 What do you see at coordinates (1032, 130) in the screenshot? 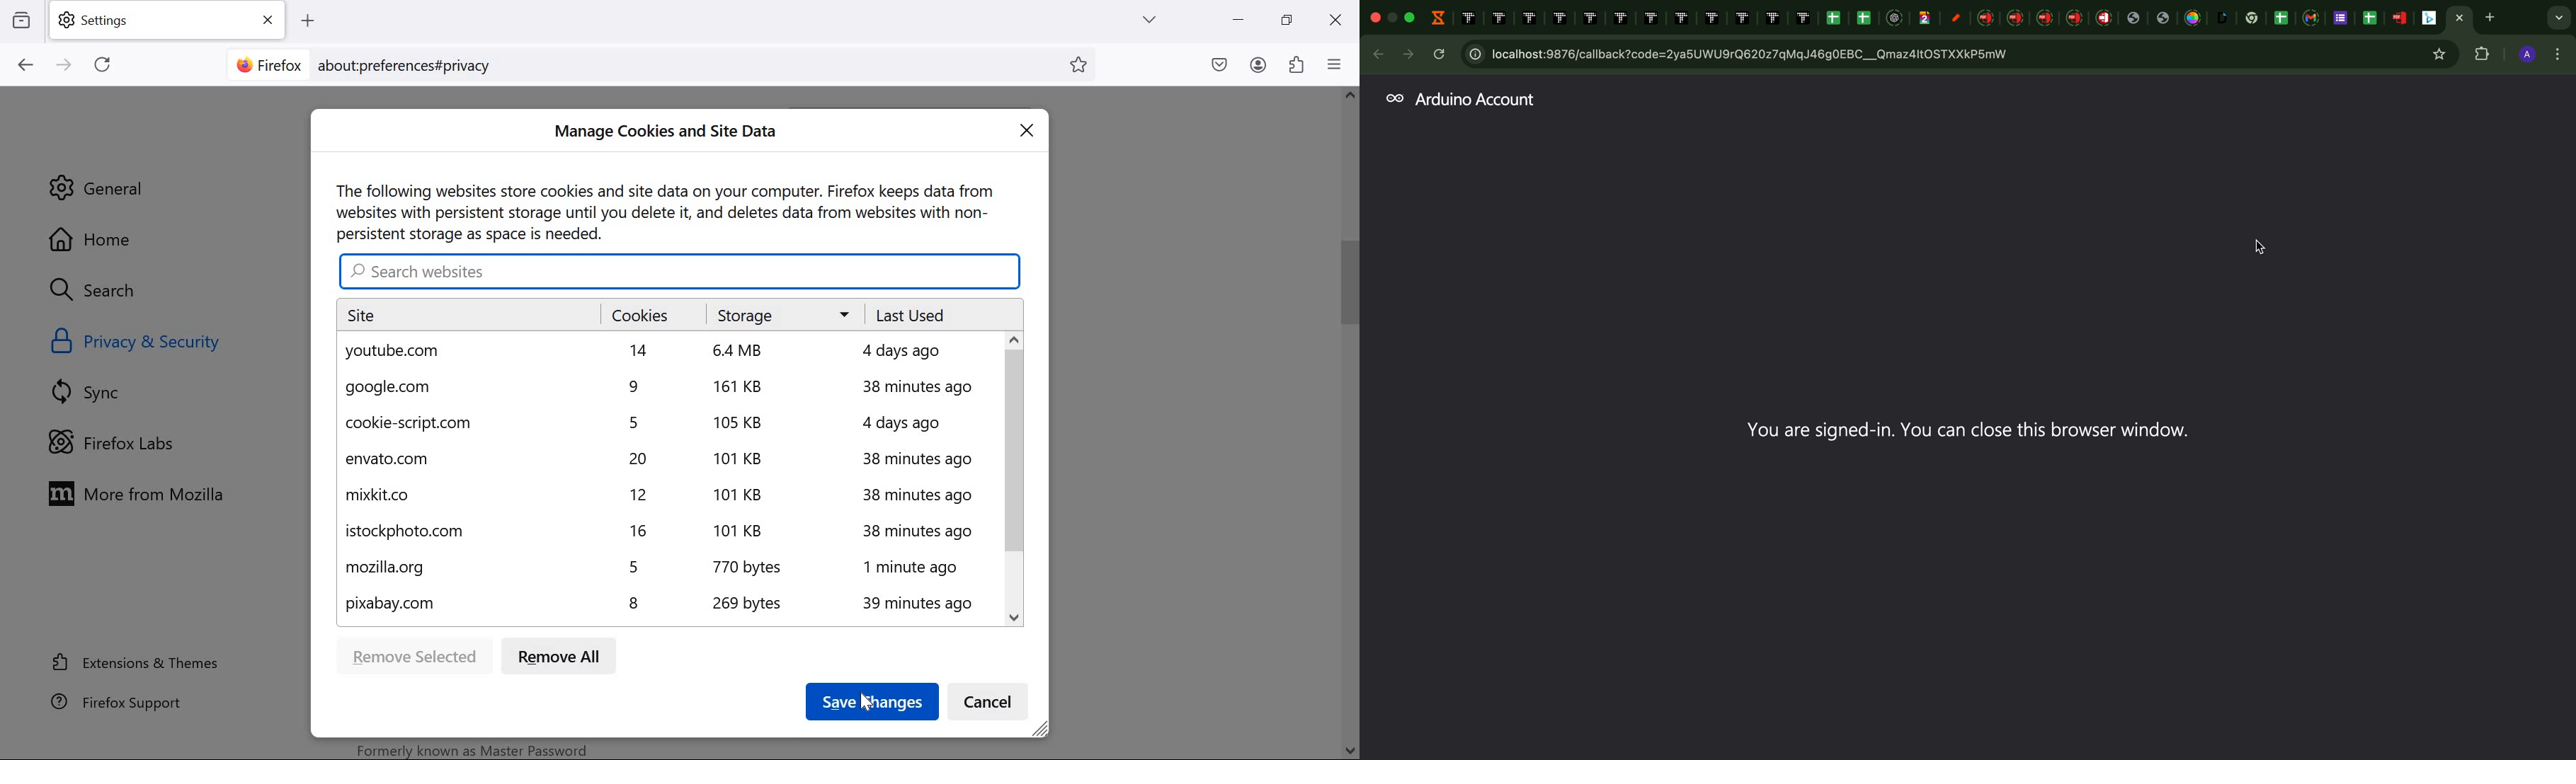
I see `close` at bounding box center [1032, 130].